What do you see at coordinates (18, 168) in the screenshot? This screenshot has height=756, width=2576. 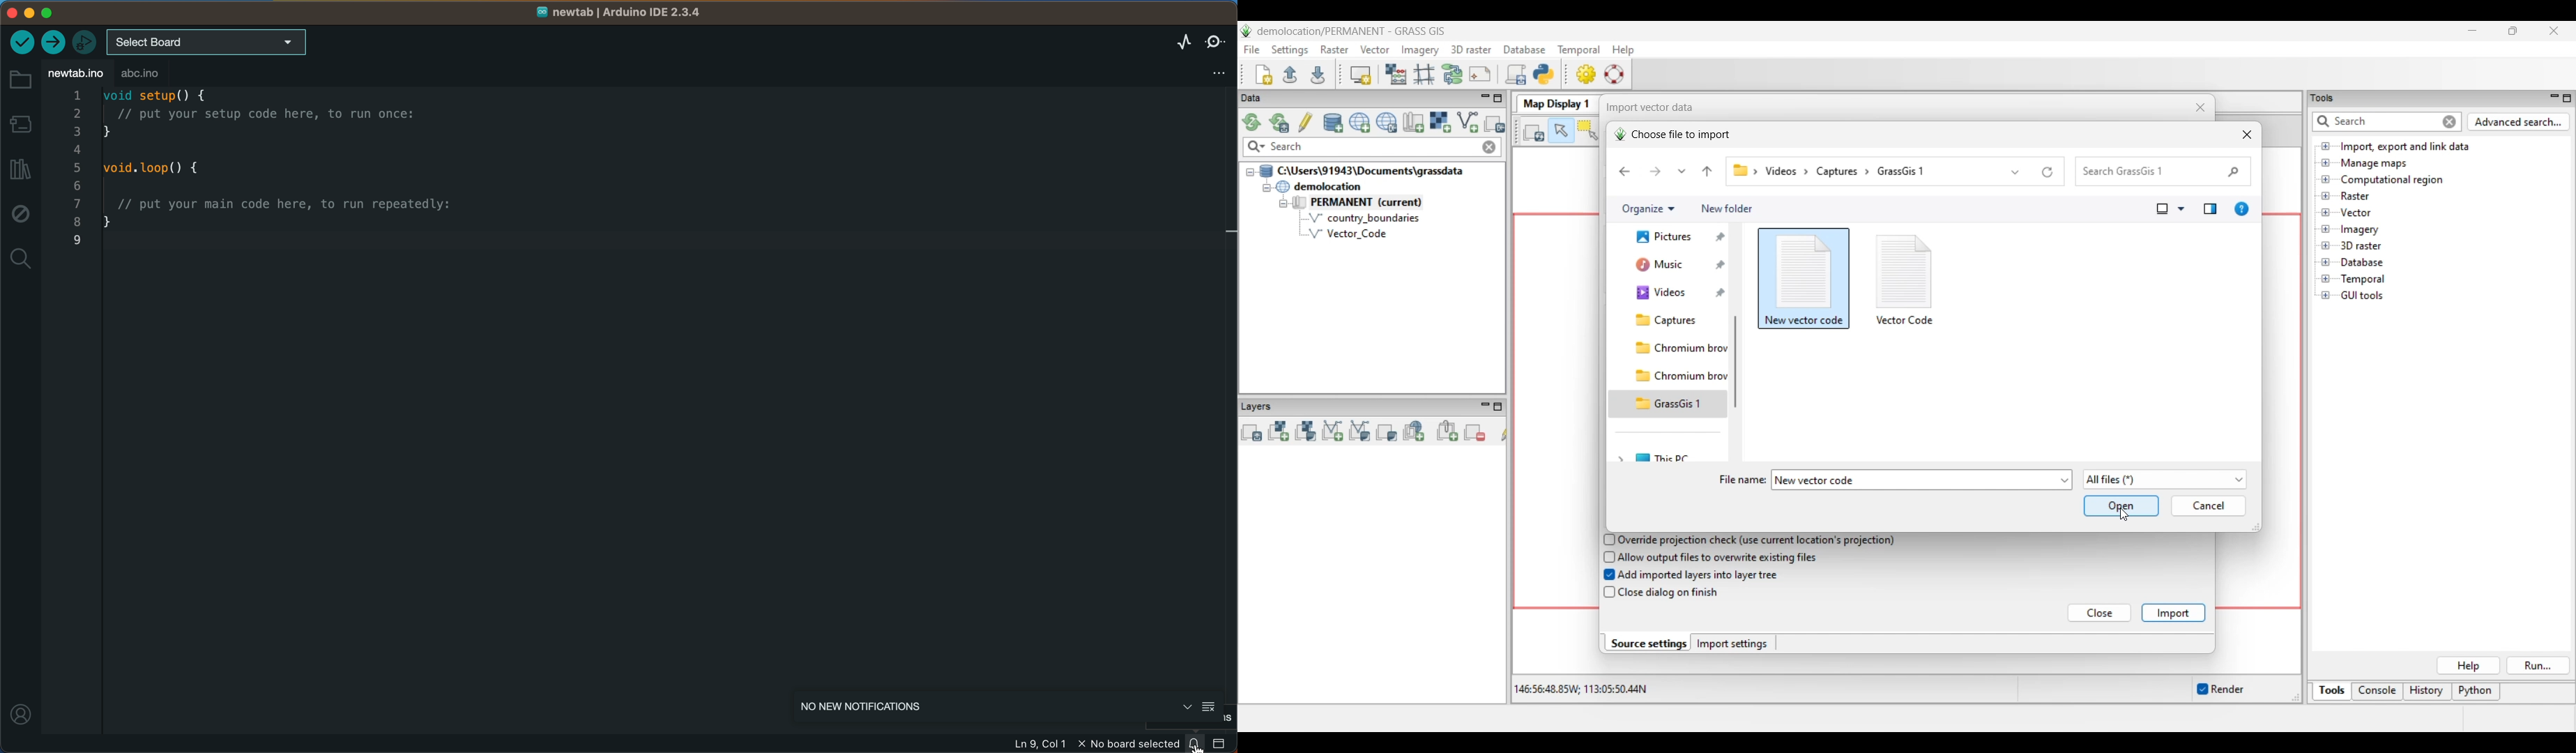 I see `library manager` at bounding box center [18, 168].